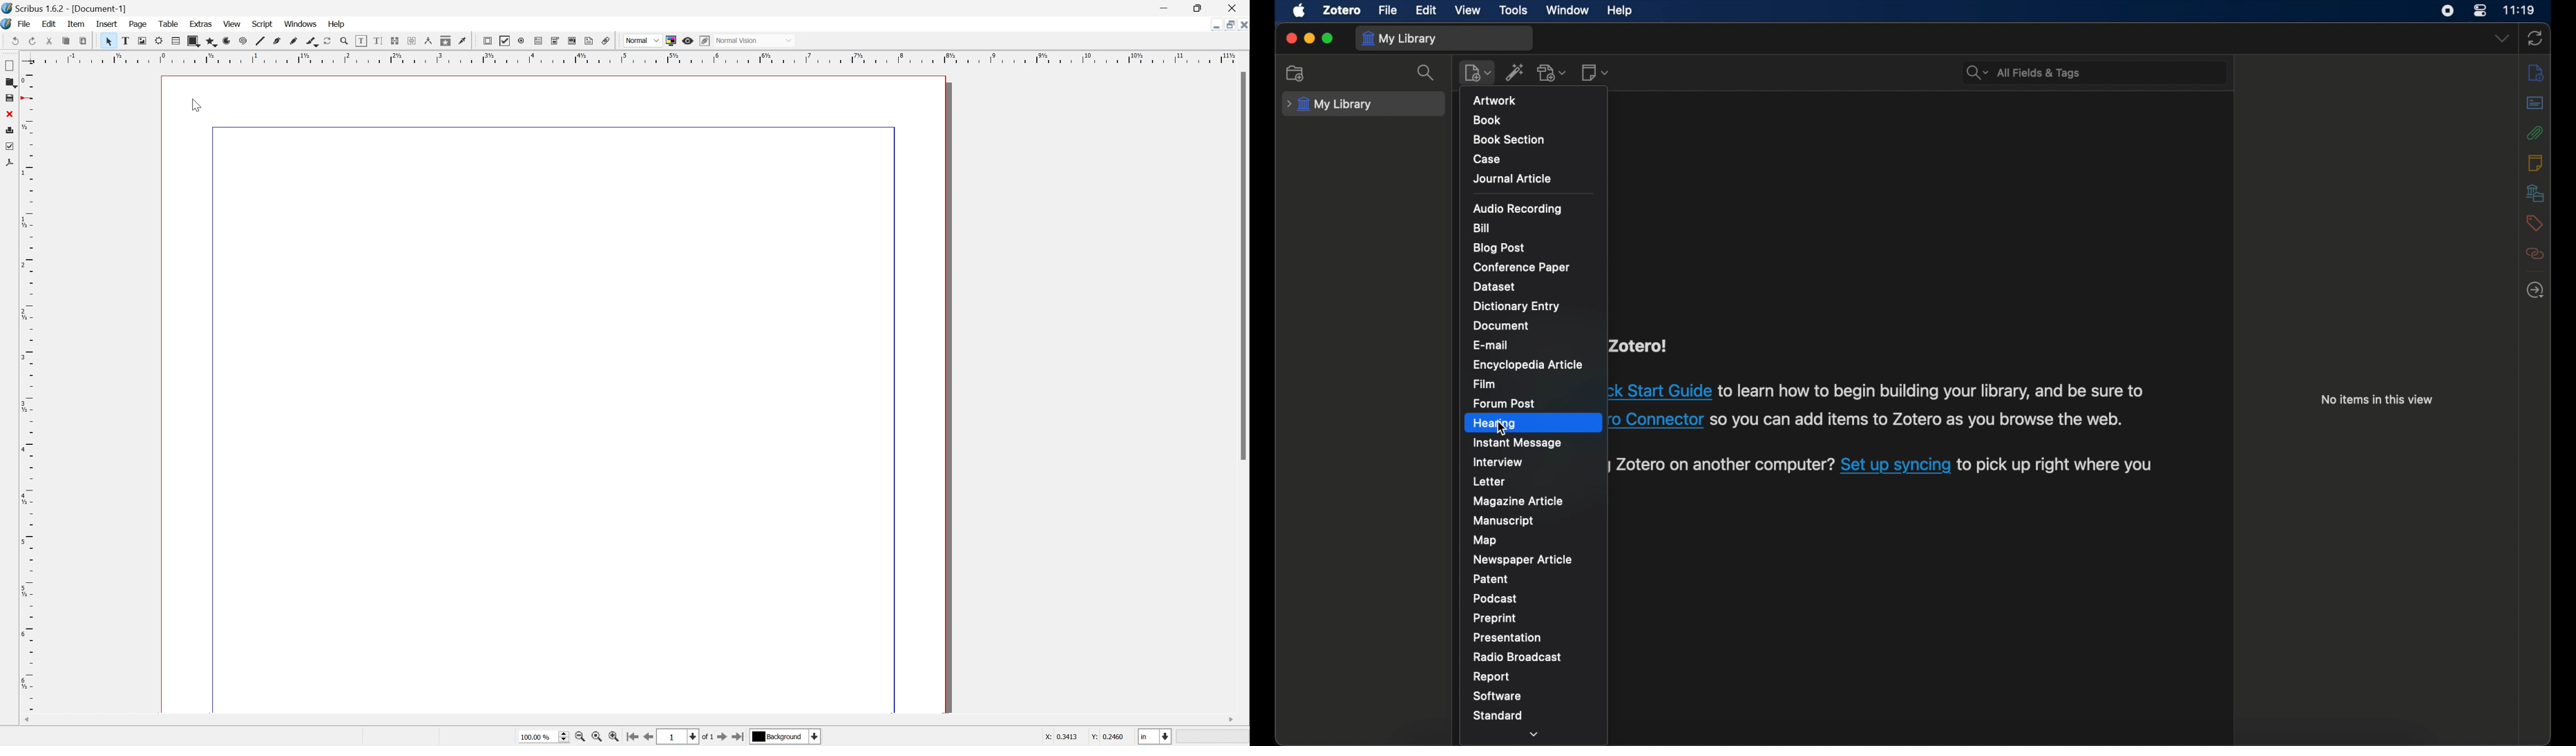 The image size is (2576, 756). Describe the element at coordinates (1519, 443) in the screenshot. I see `instant message` at that location.